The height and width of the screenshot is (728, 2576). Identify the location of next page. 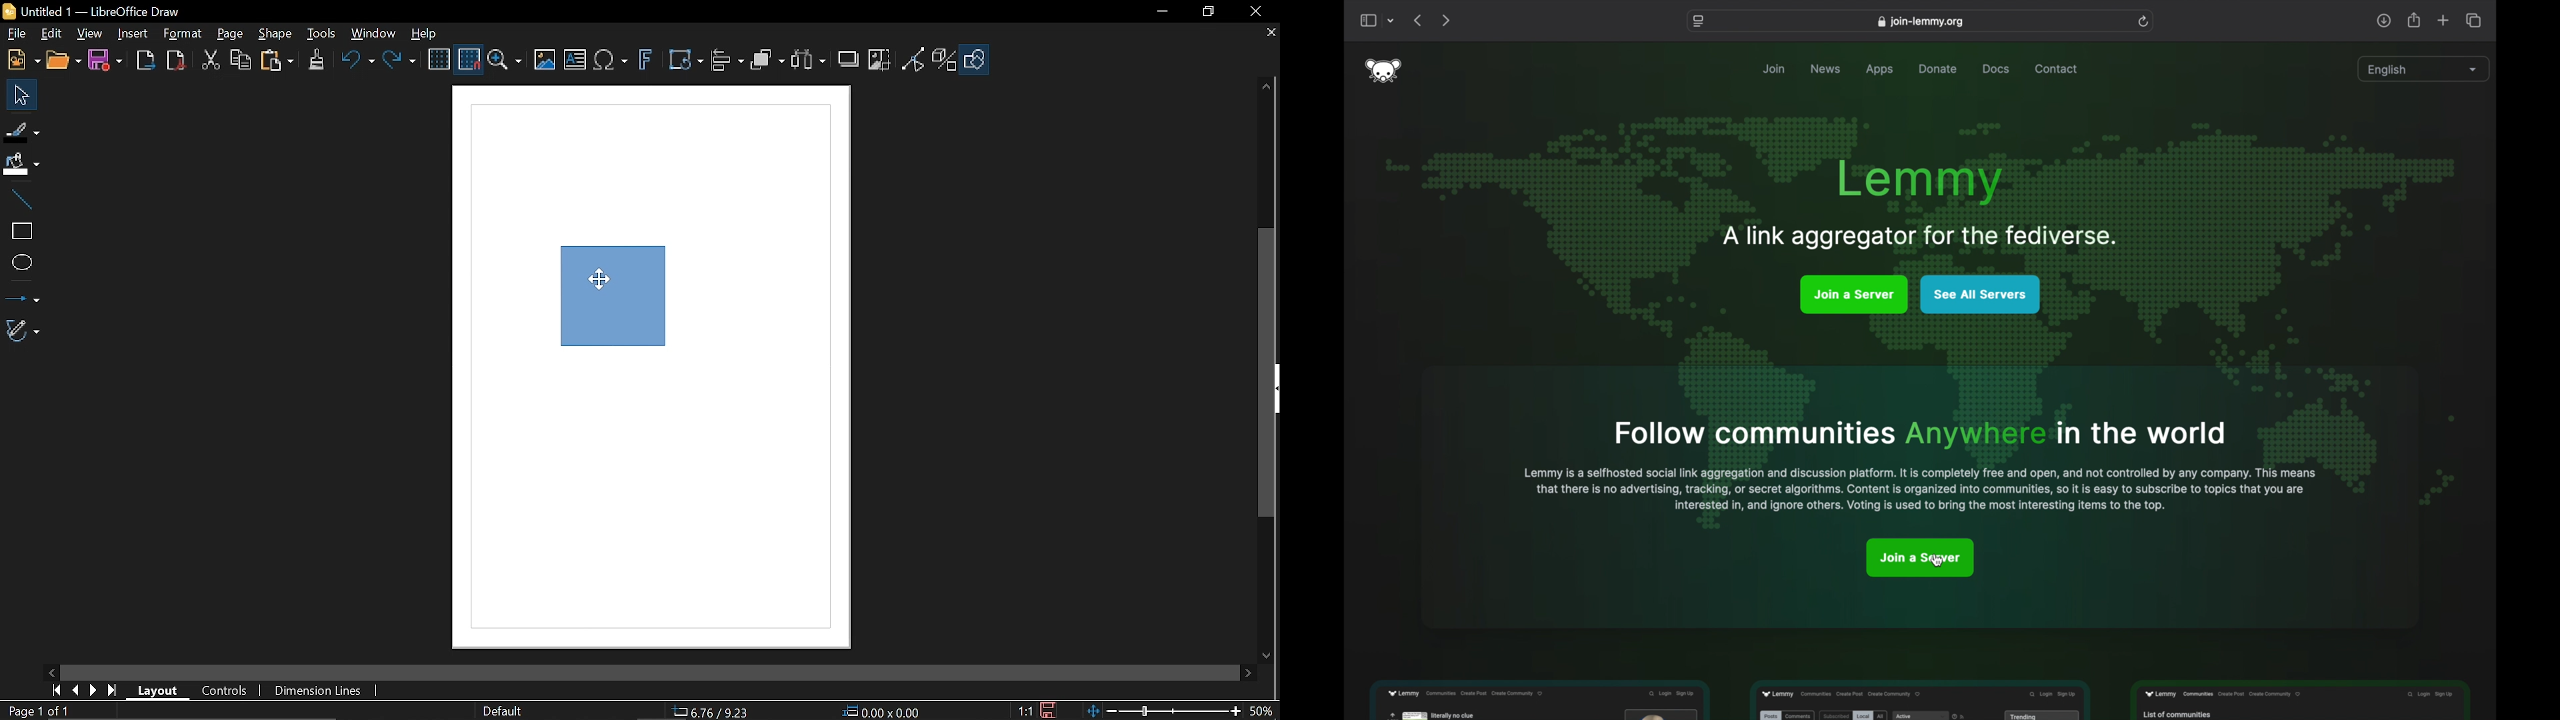
(93, 689).